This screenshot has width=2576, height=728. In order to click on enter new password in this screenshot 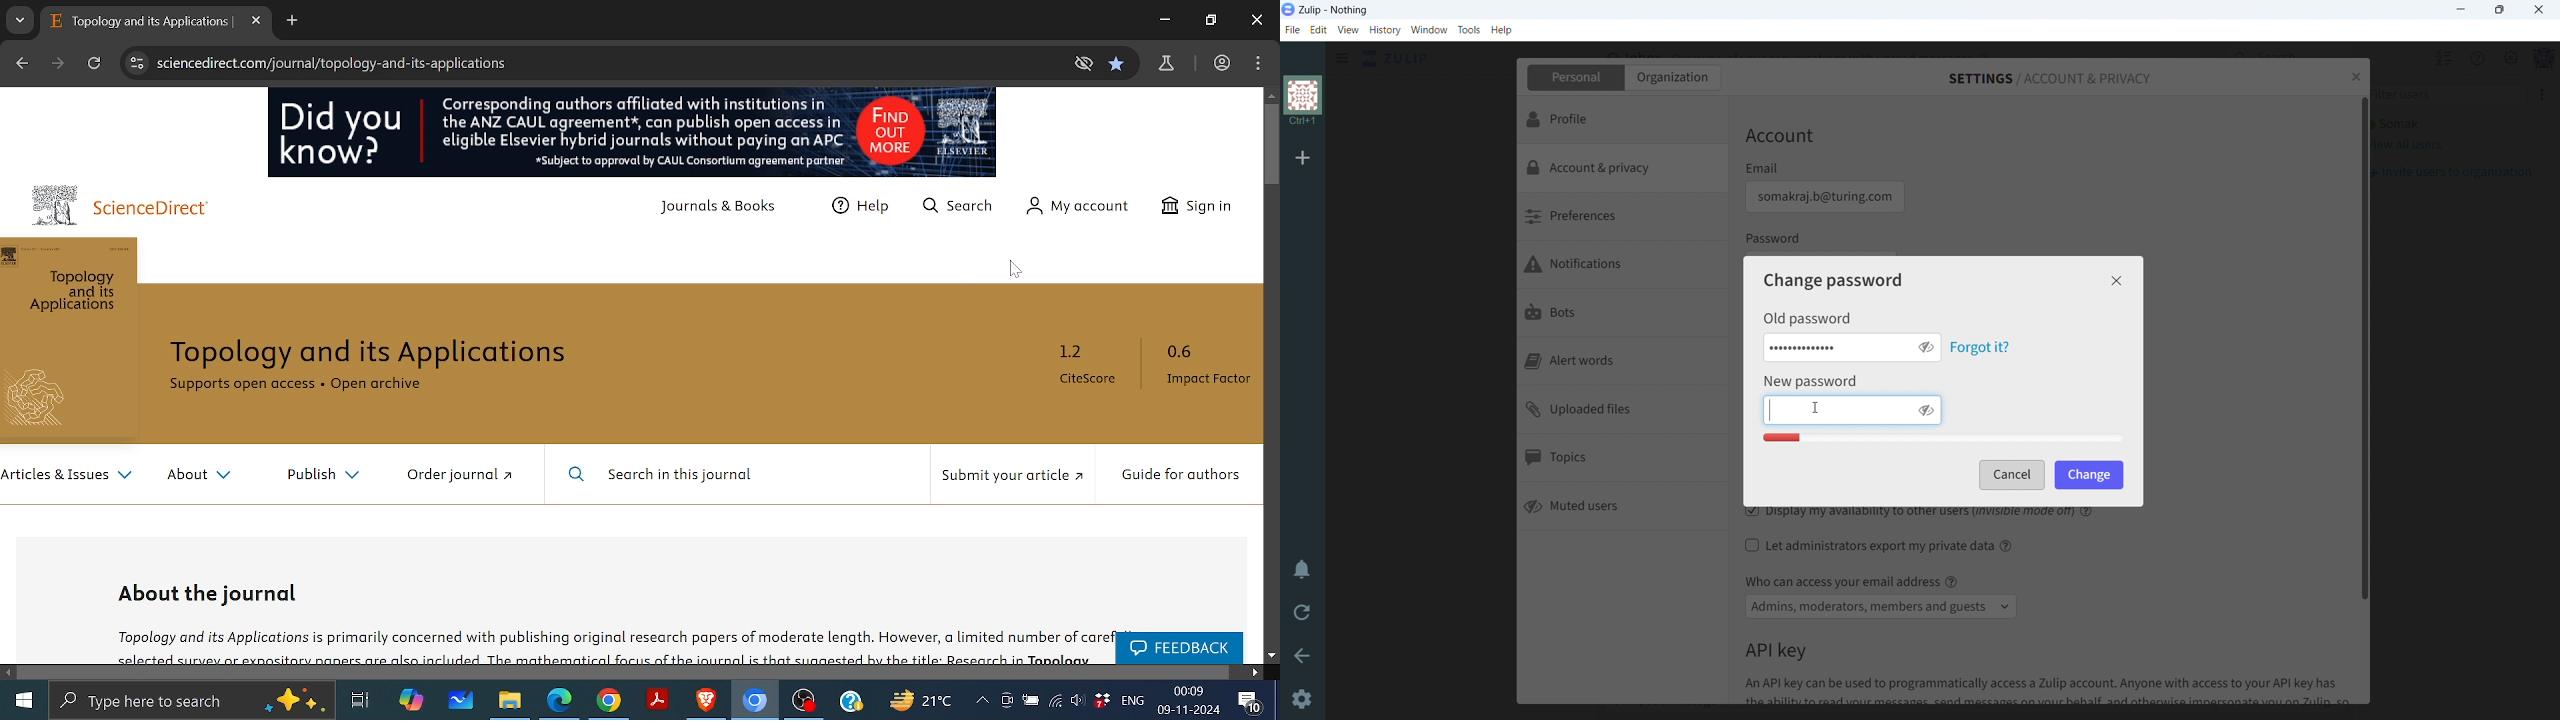, I will do `click(1835, 411)`.